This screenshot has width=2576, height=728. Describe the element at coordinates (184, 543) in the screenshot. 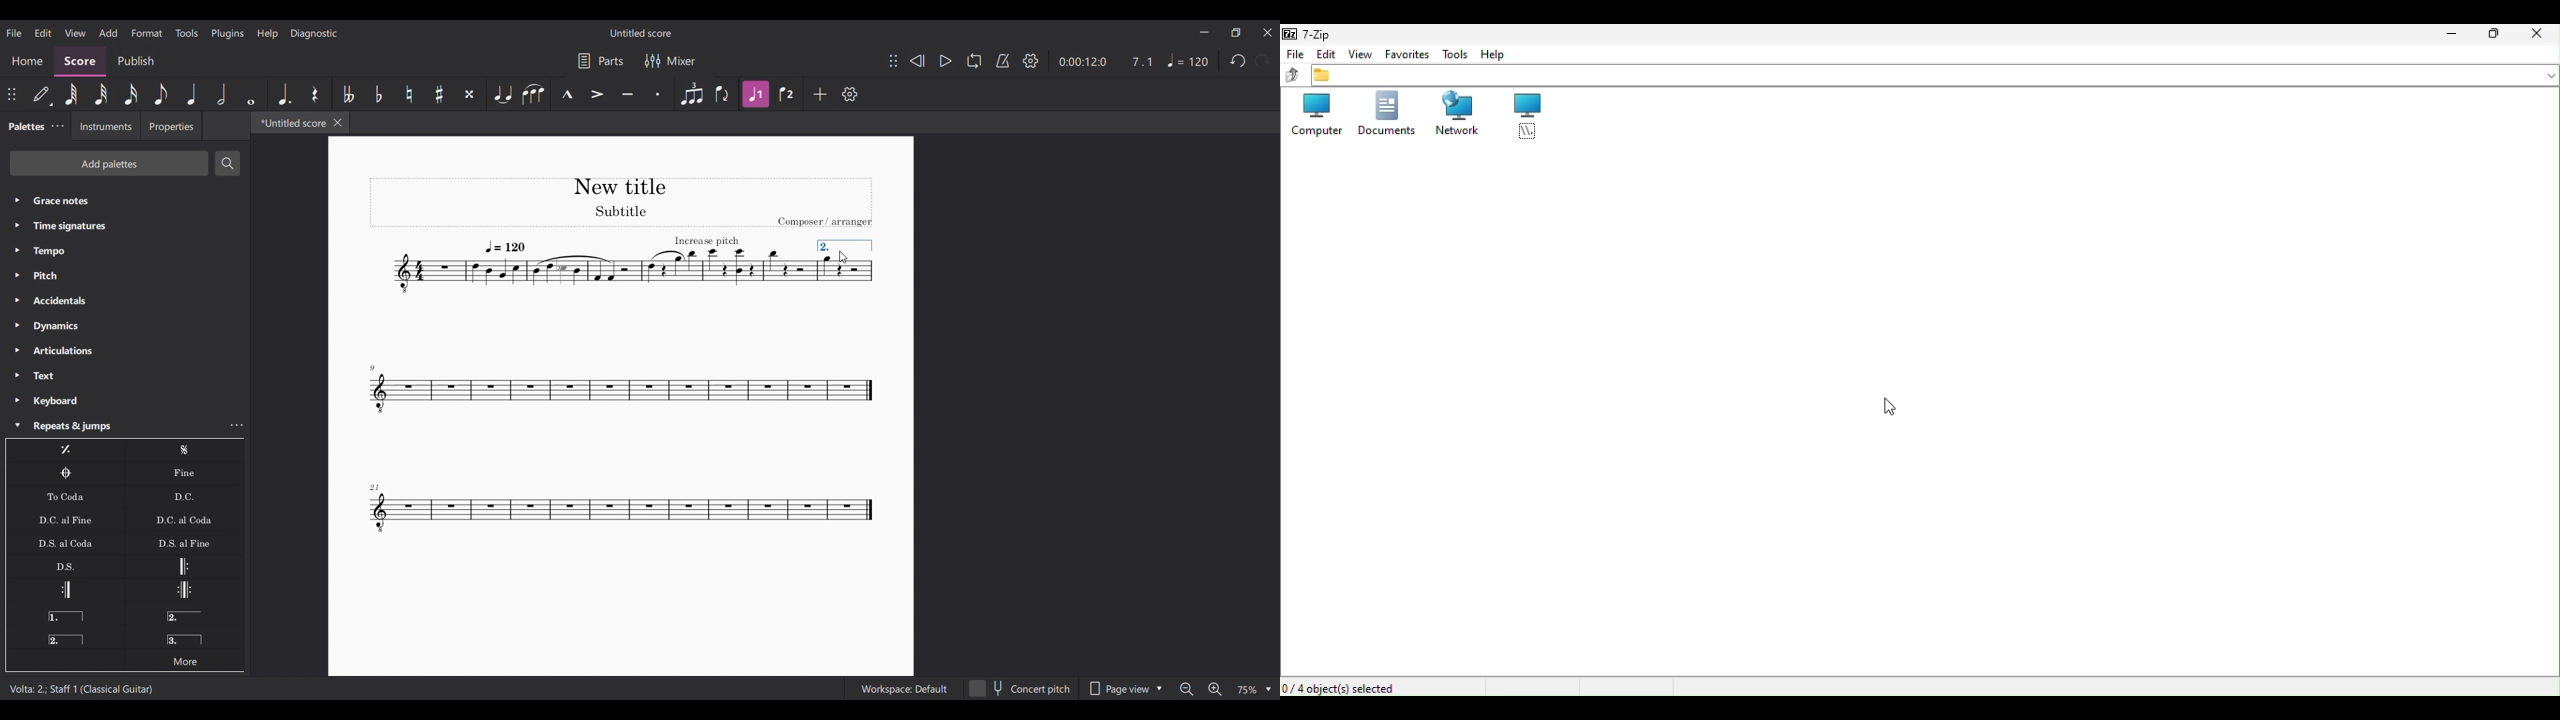

I see `D.S. al Fine` at that location.